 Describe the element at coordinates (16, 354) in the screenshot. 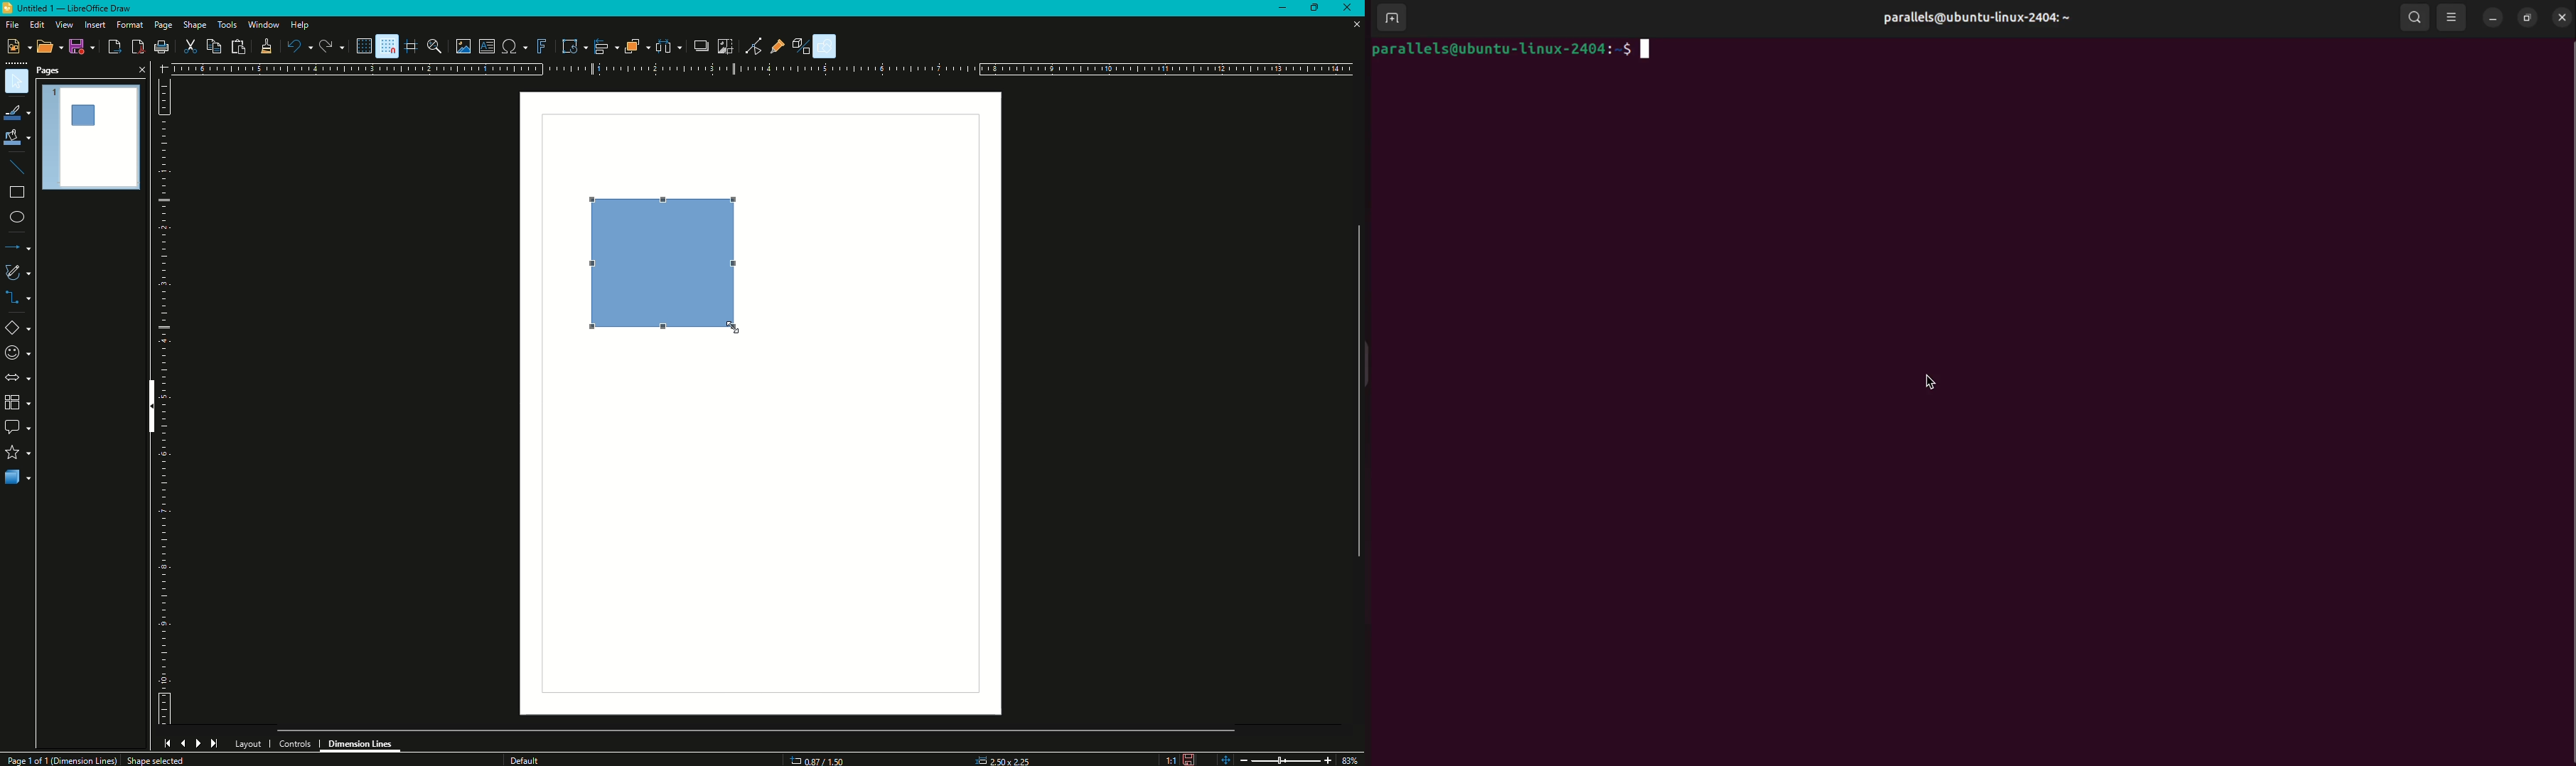

I see `Insert Characters` at that location.